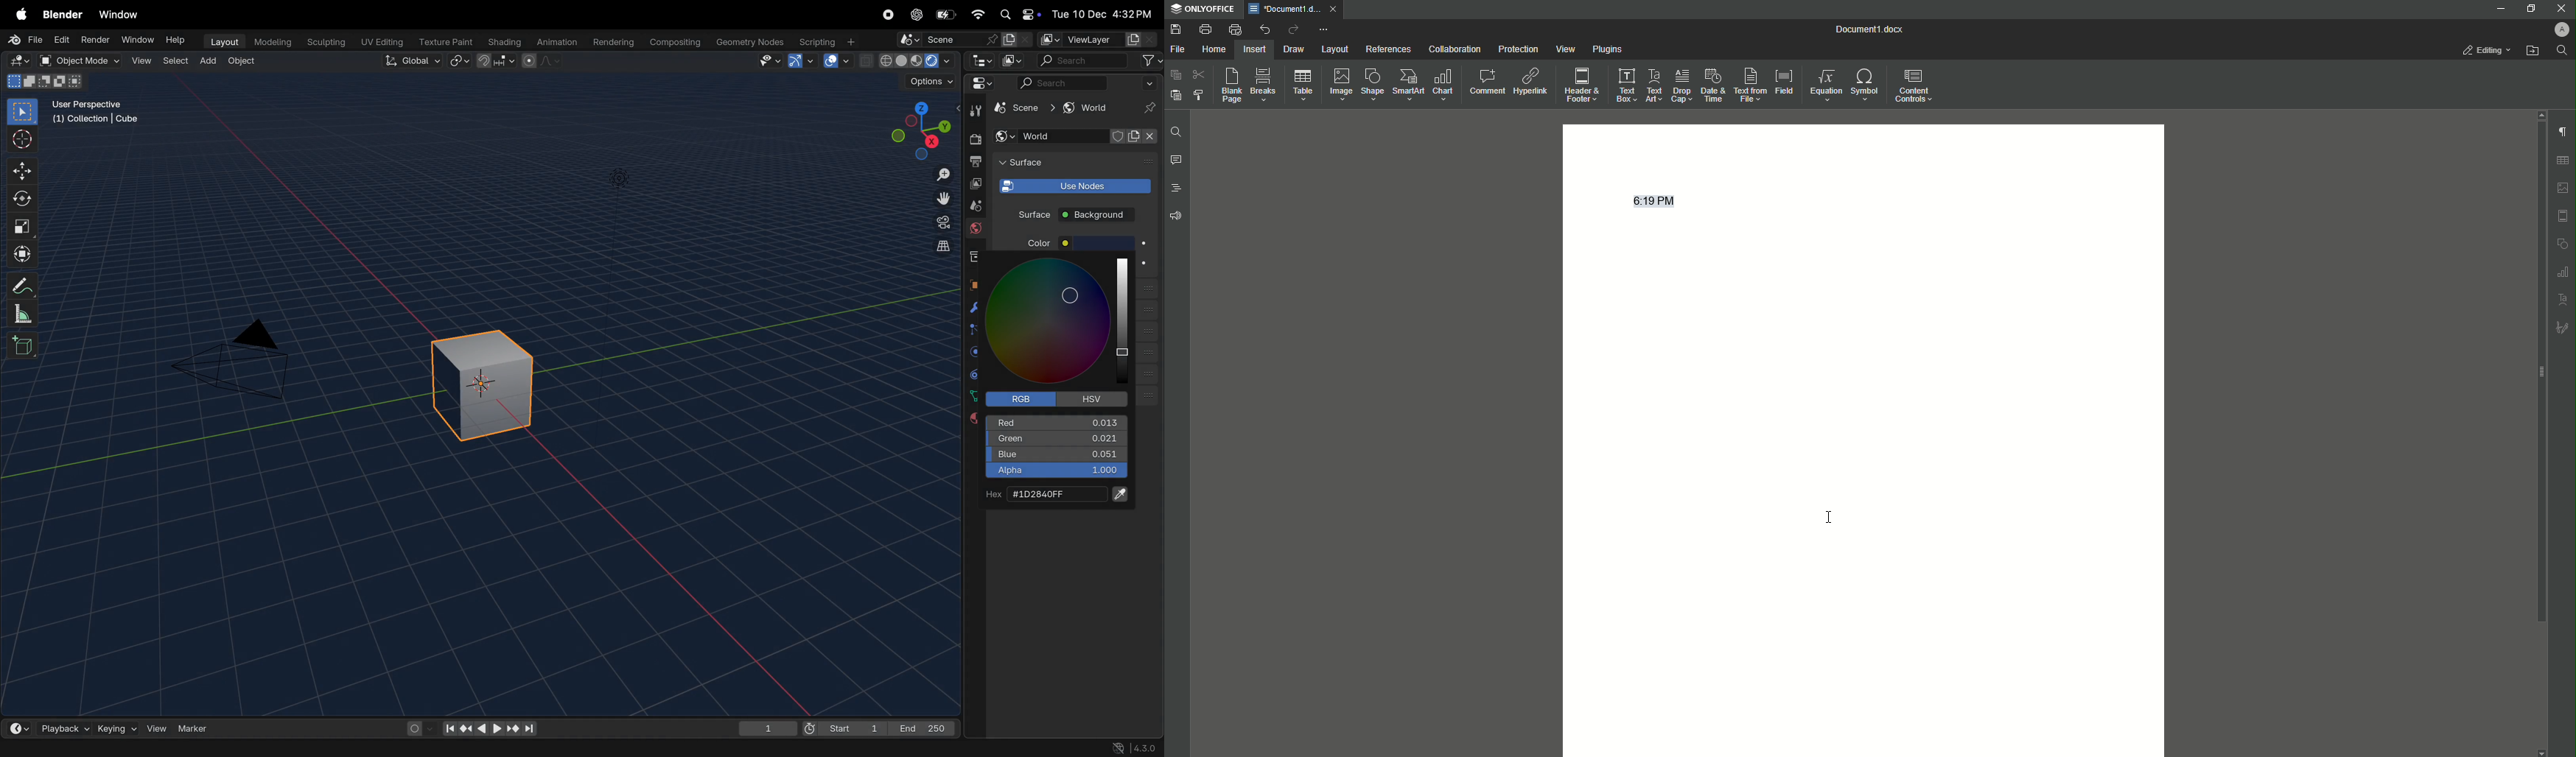 This screenshot has height=784, width=2576. Describe the element at coordinates (673, 43) in the screenshot. I see `Composting` at that location.